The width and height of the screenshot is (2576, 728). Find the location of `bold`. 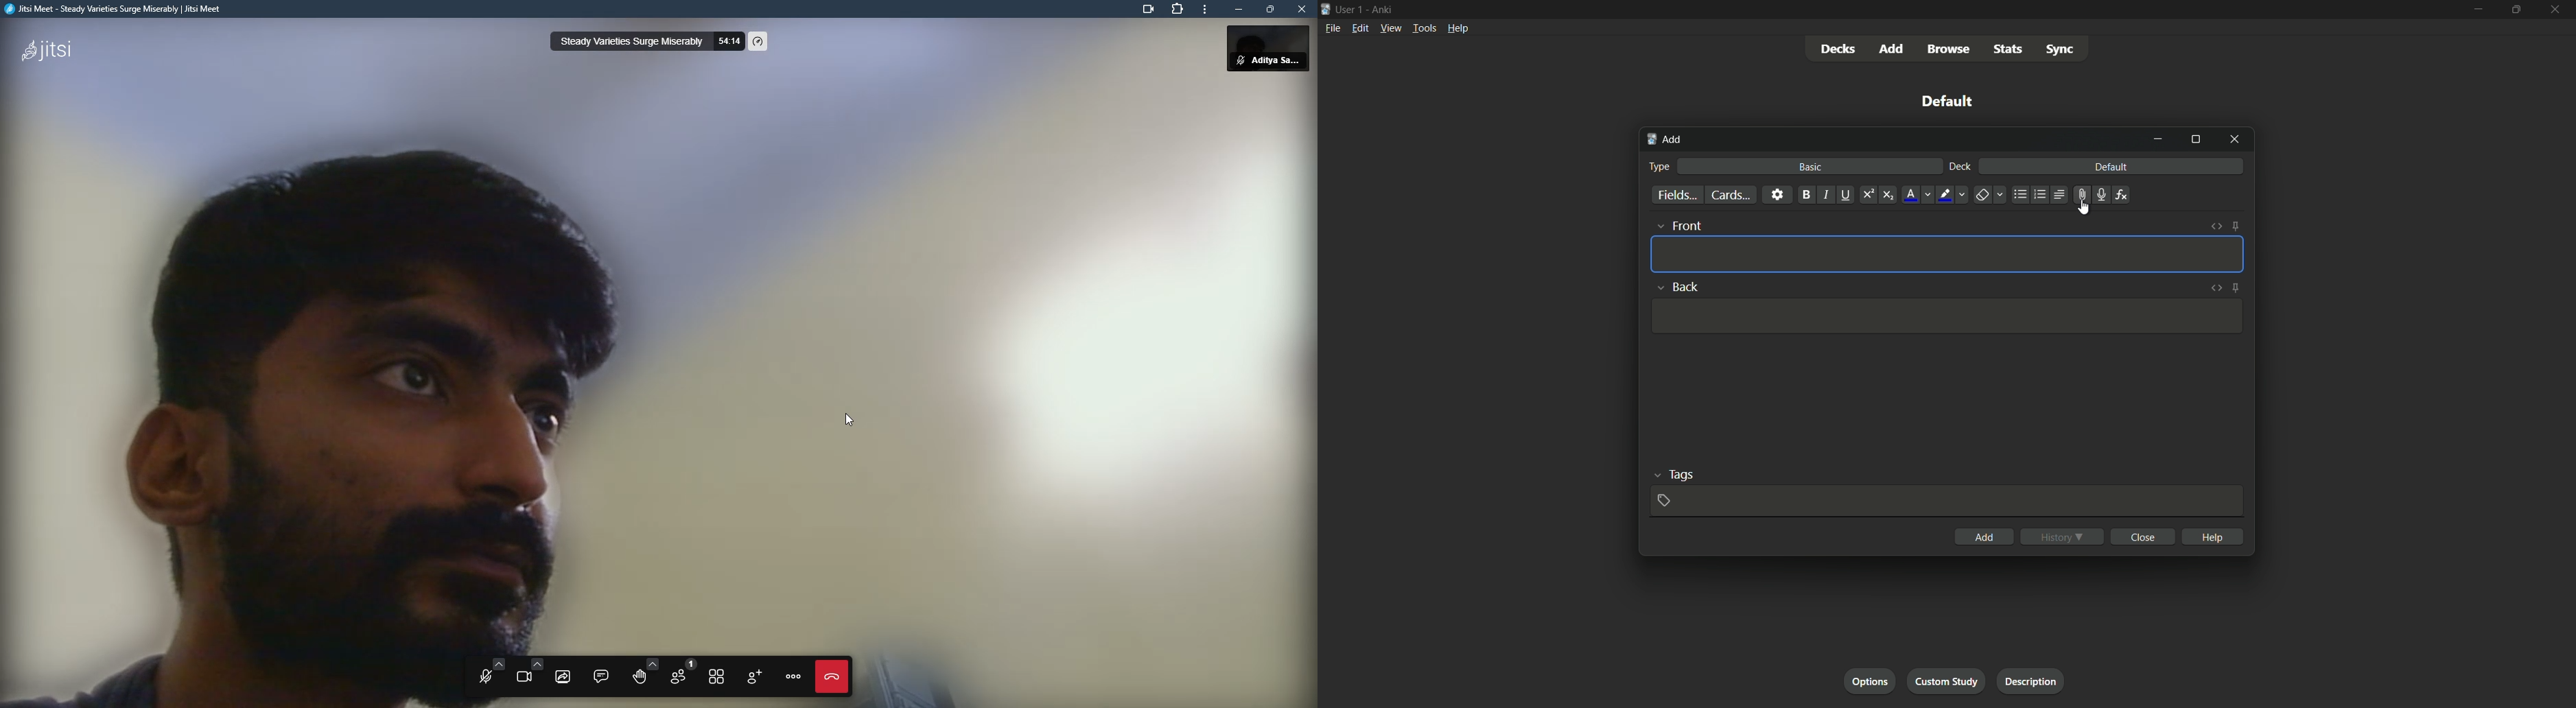

bold is located at coordinates (1807, 195).